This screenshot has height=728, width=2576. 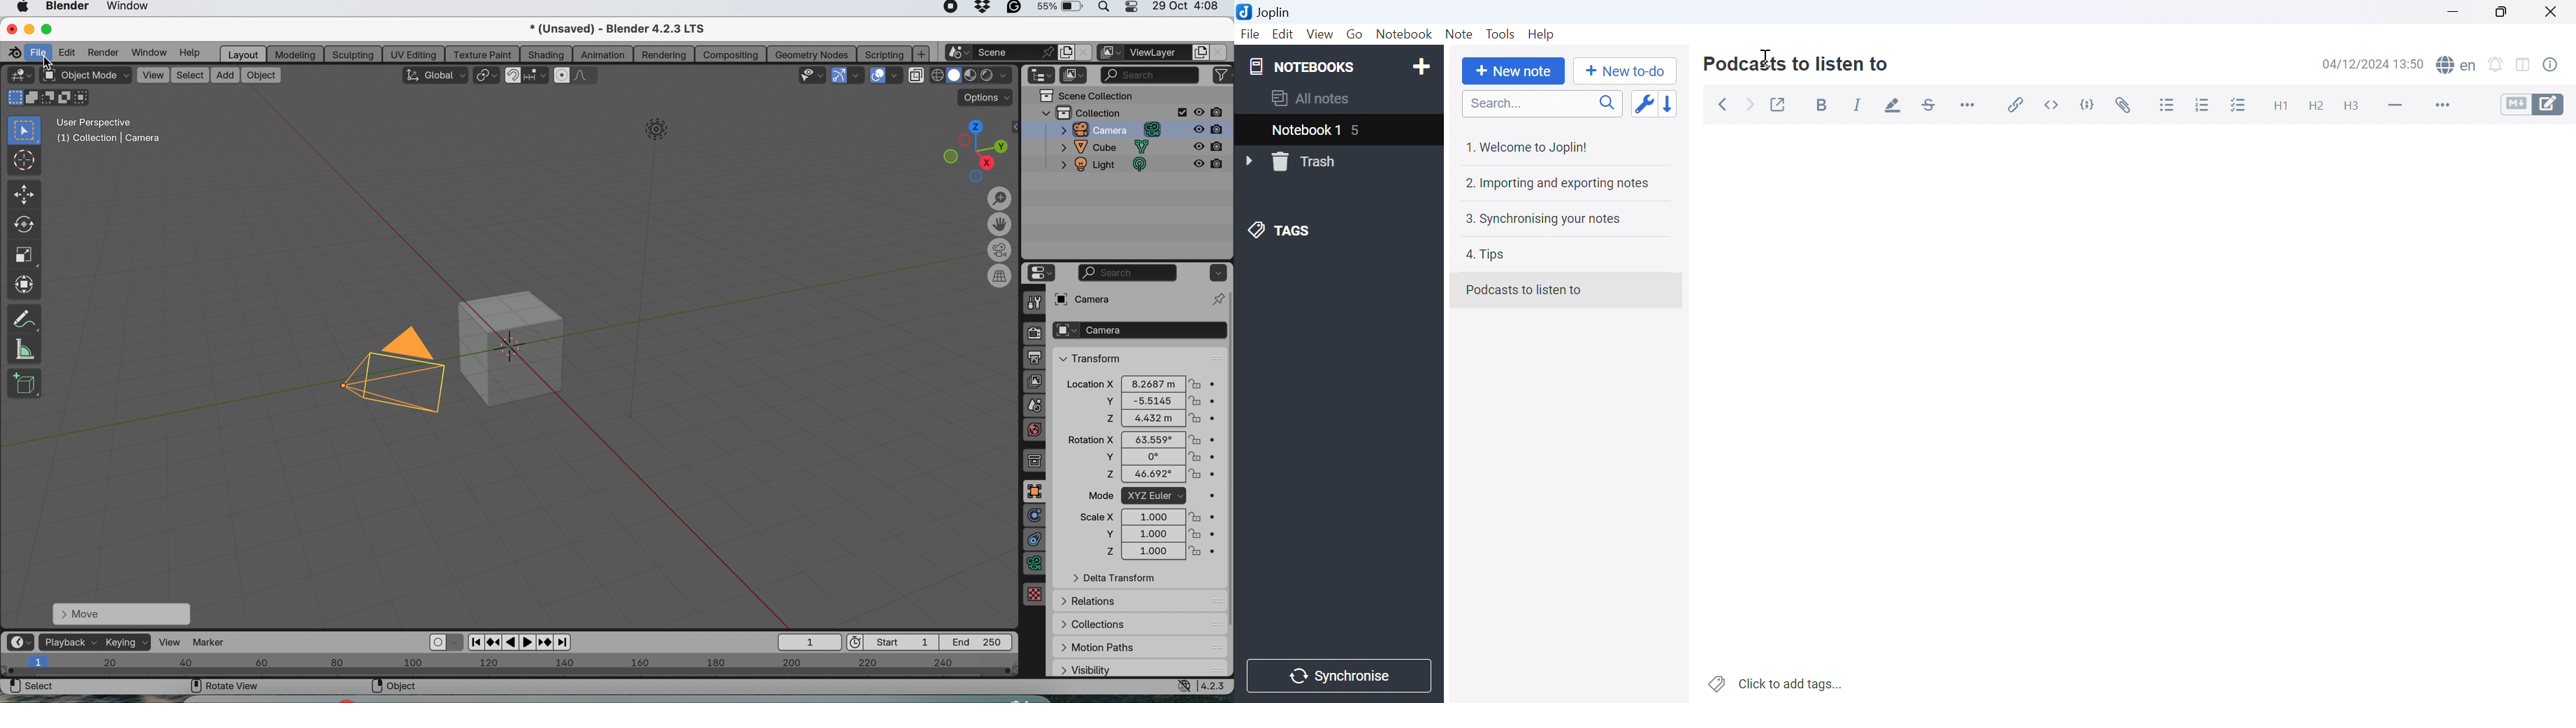 I want to click on Inline code, so click(x=2055, y=103).